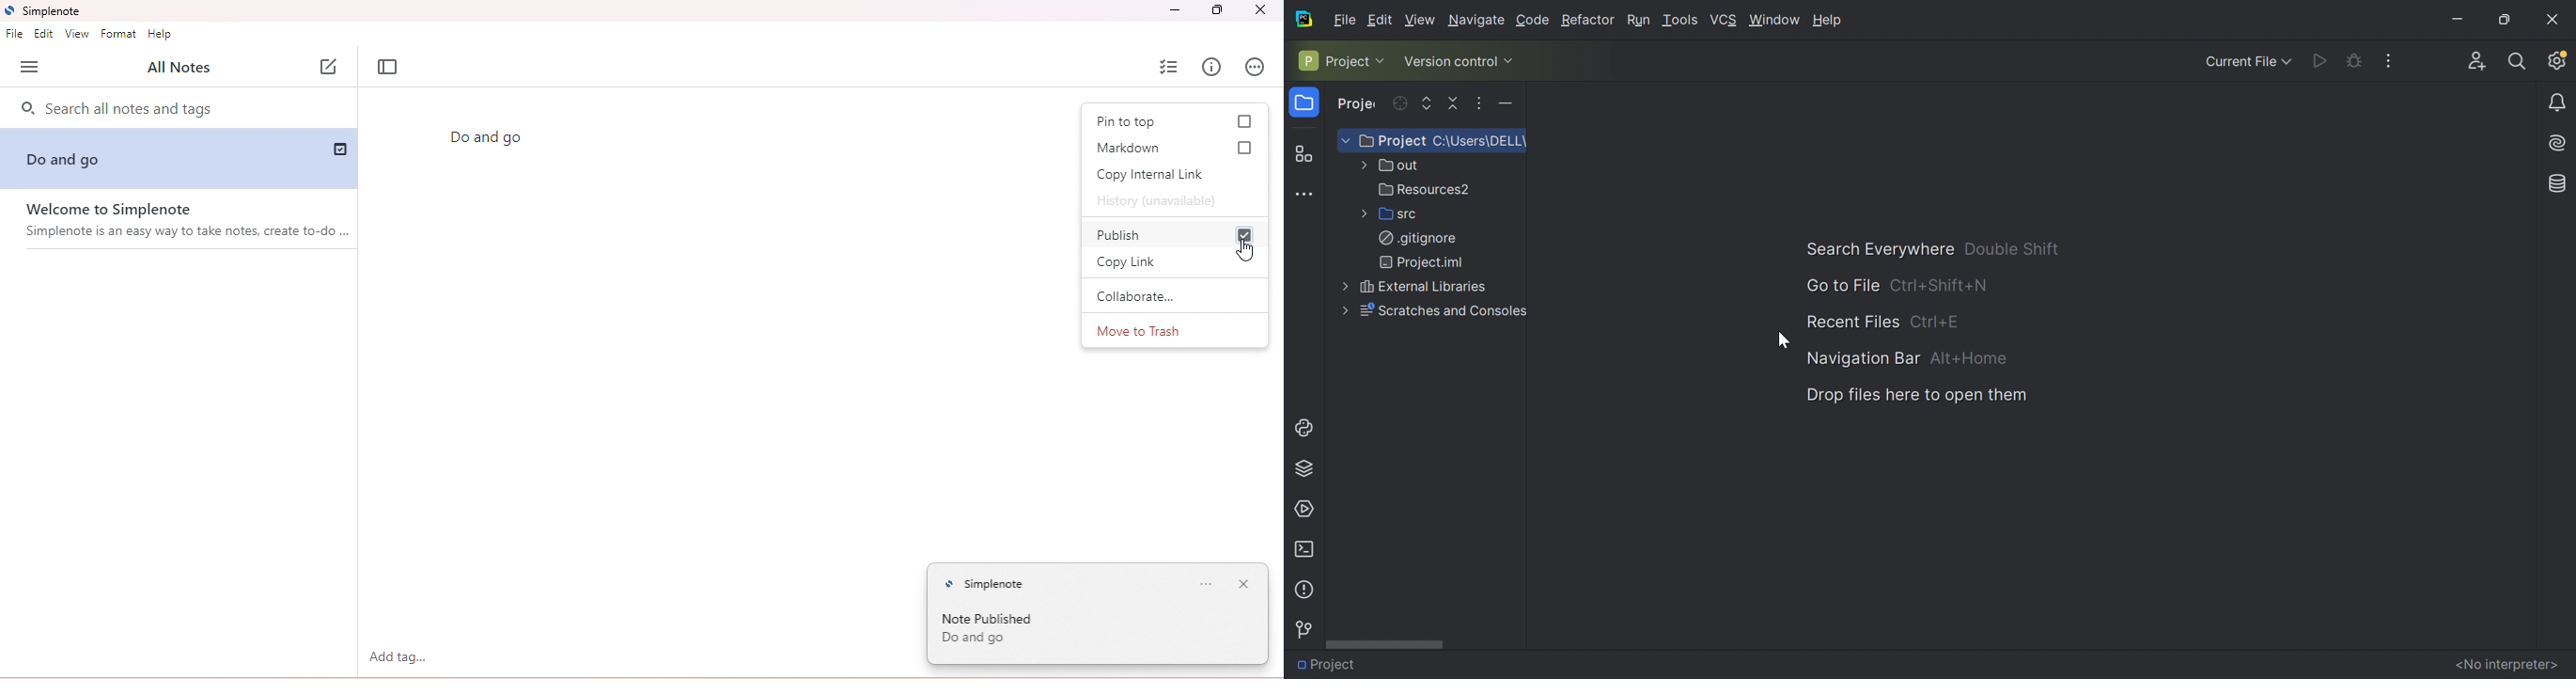 The width and height of the screenshot is (2576, 700). Describe the element at coordinates (1943, 285) in the screenshot. I see `Ctrl+Shift+N` at that location.